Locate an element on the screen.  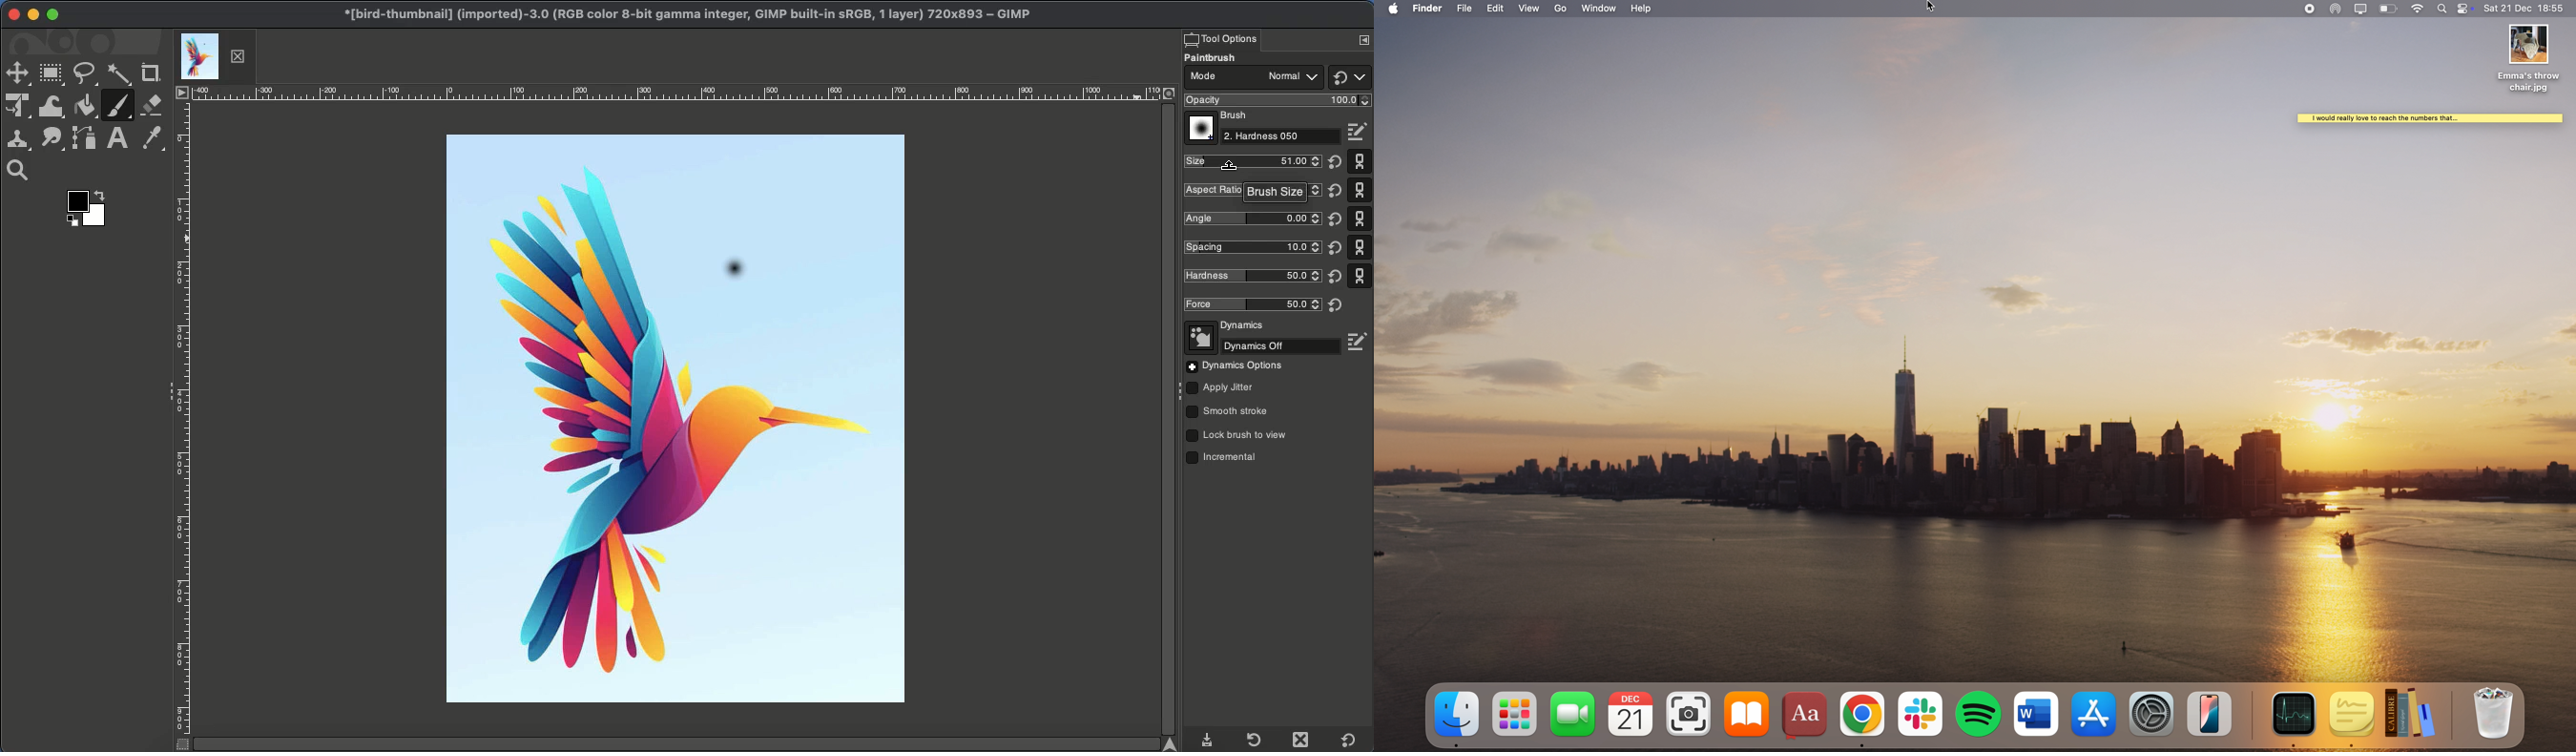
Tool options is located at coordinates (1220, 38).